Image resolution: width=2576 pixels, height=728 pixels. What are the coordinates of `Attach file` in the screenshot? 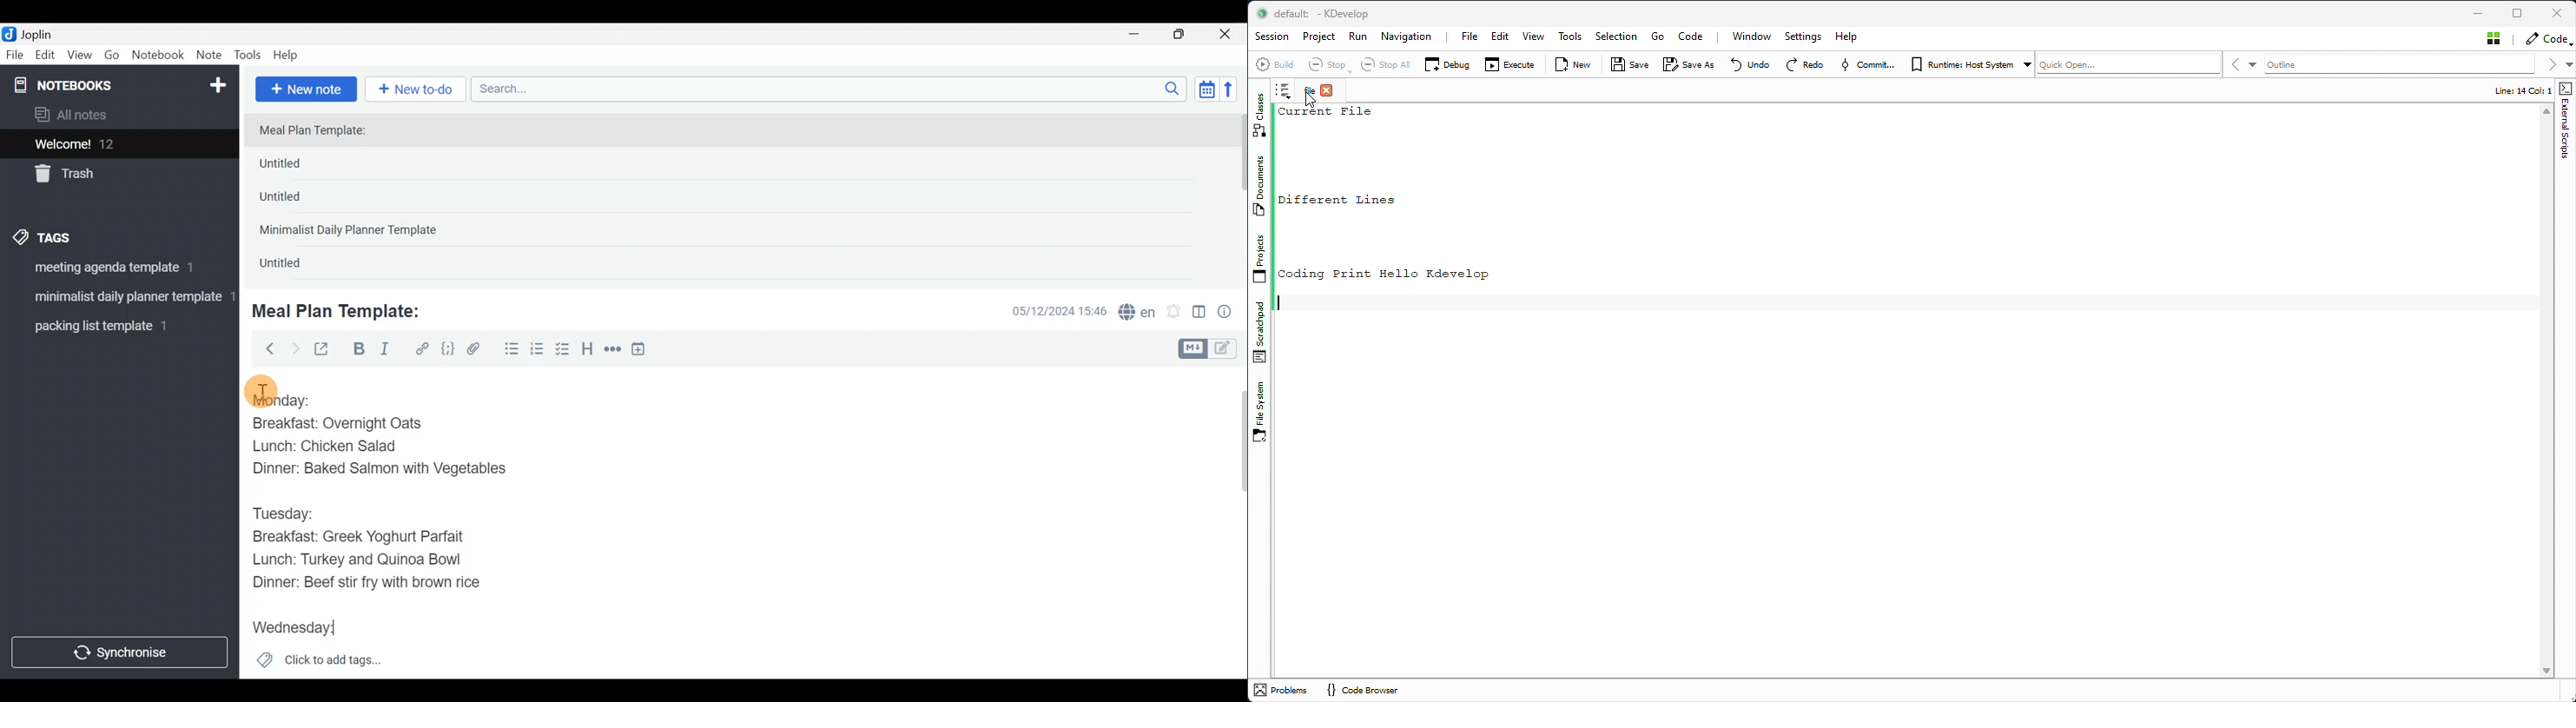 It's located at (478, 350).